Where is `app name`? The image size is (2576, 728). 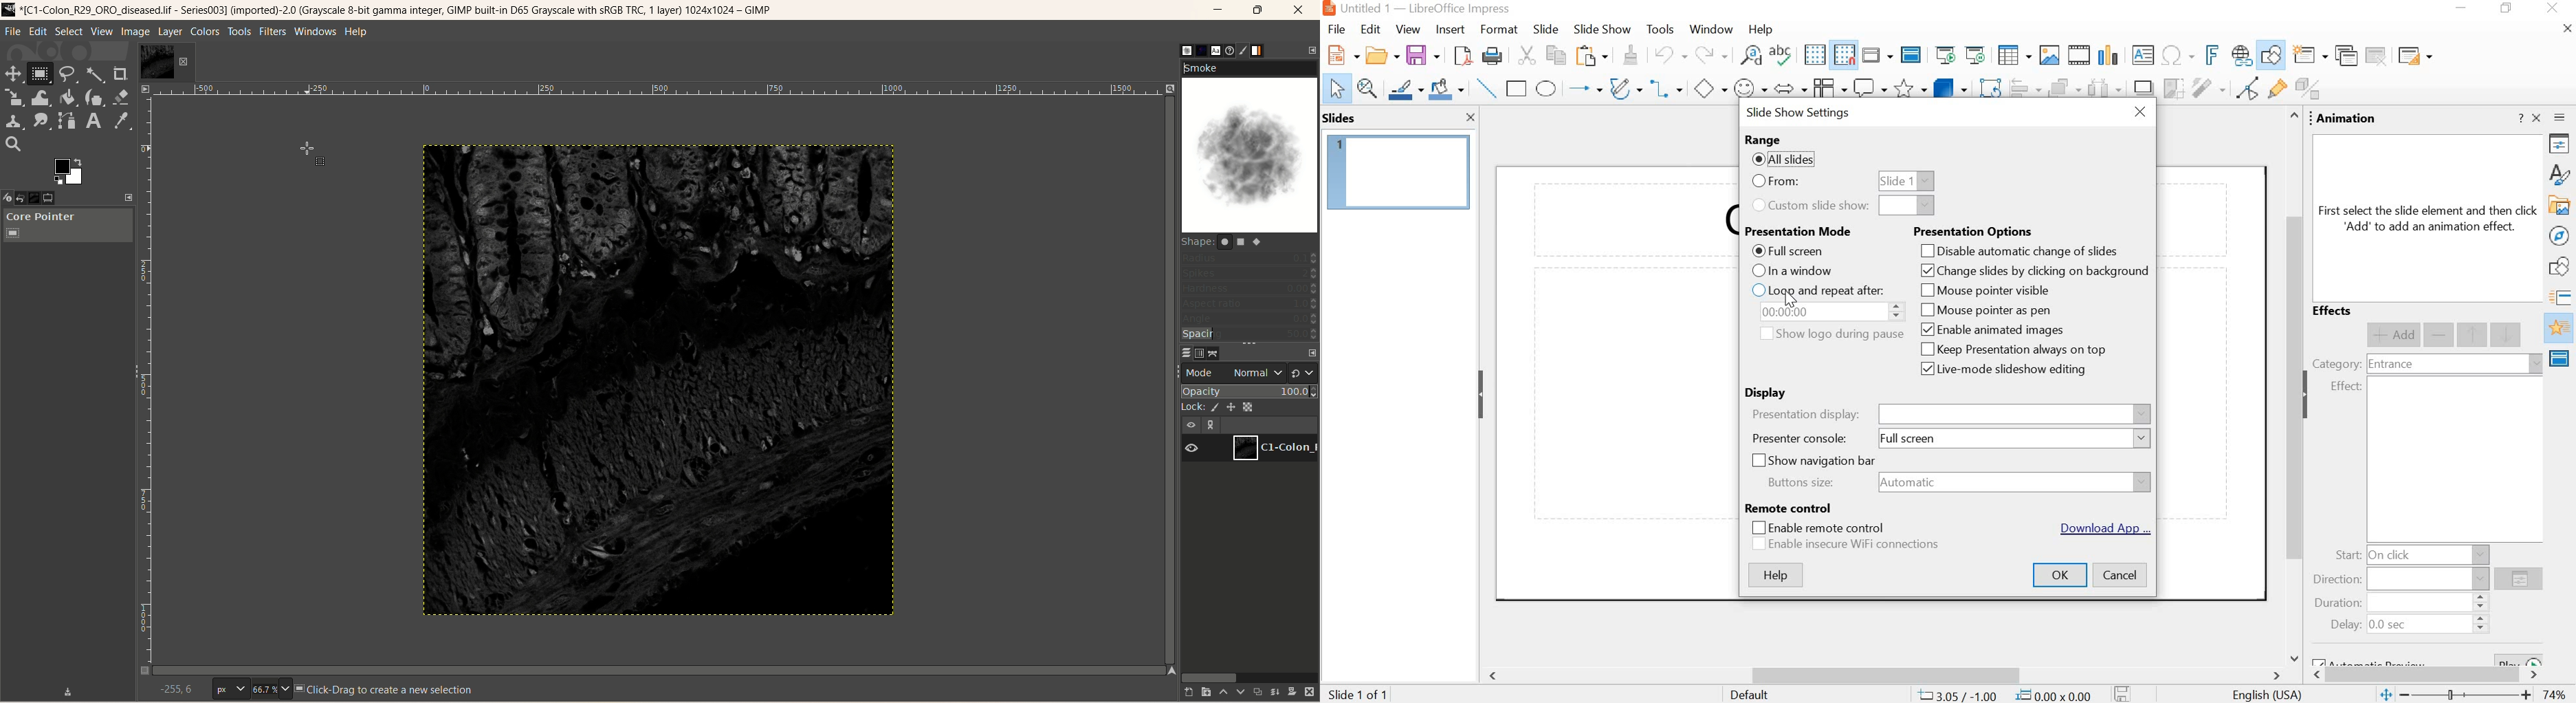
app name is located at coordinates (1460, 9).